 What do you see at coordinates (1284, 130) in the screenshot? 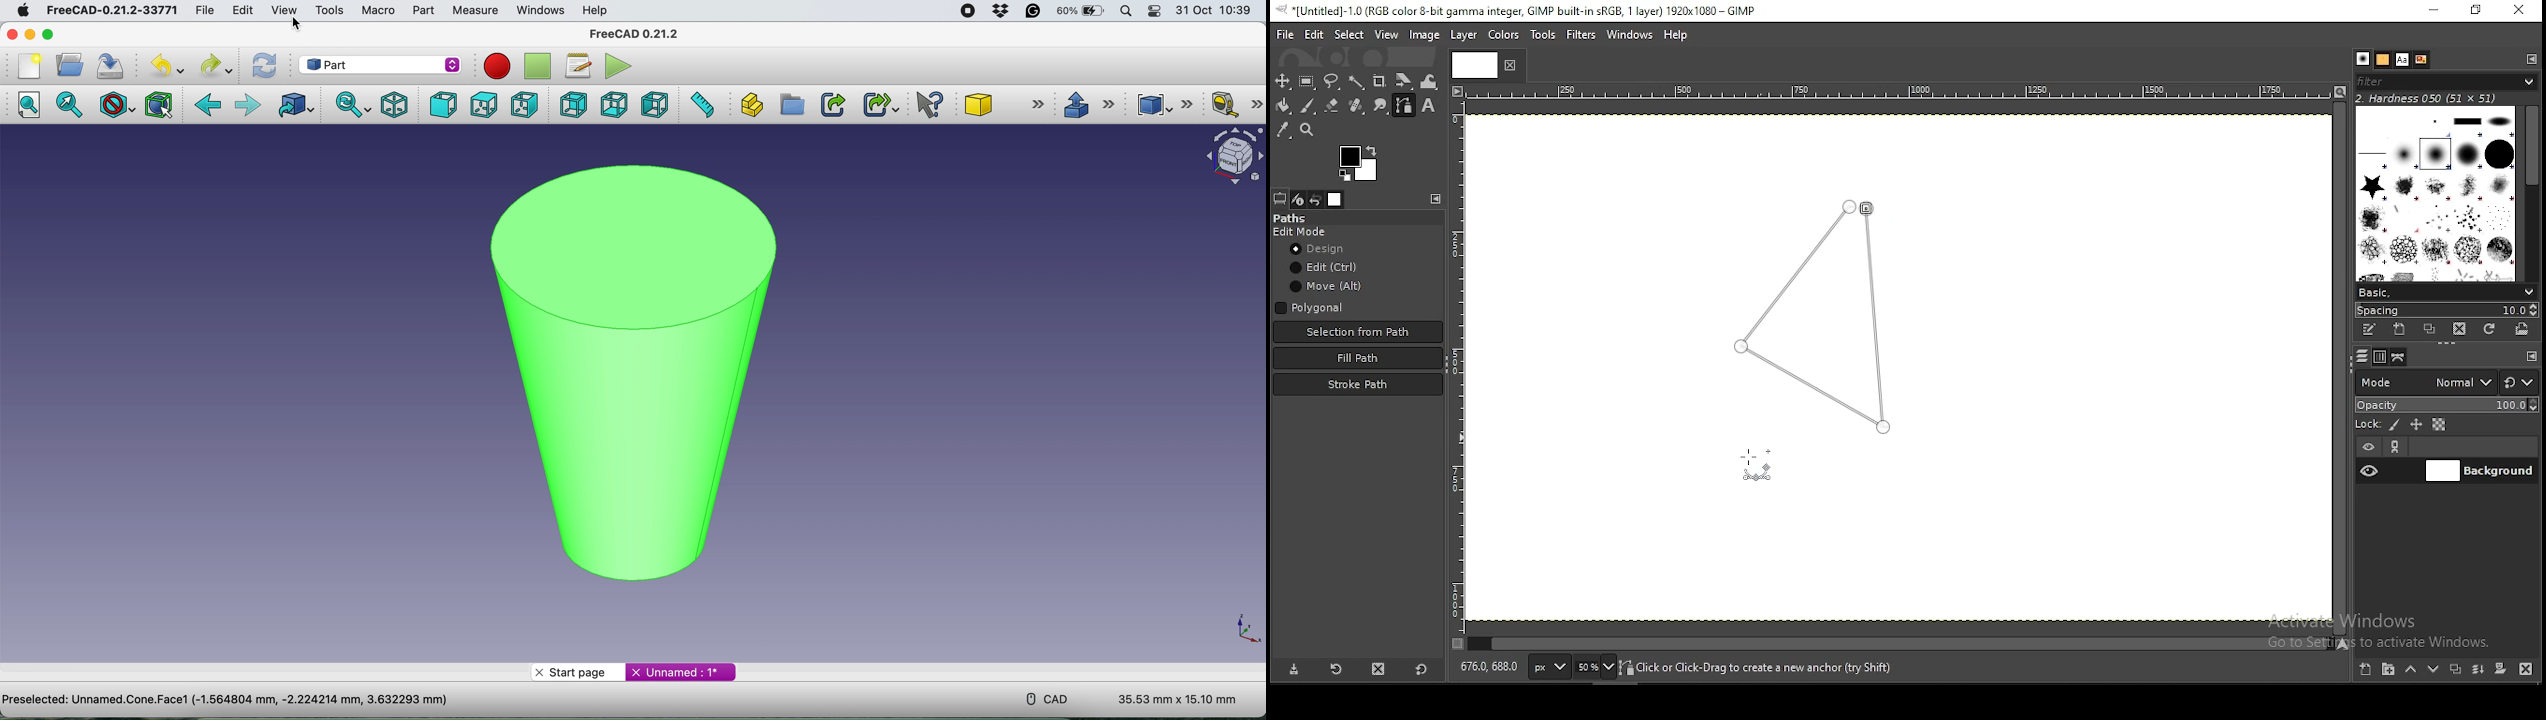
I see `color picker tool` at bounding box center [1284, 130].